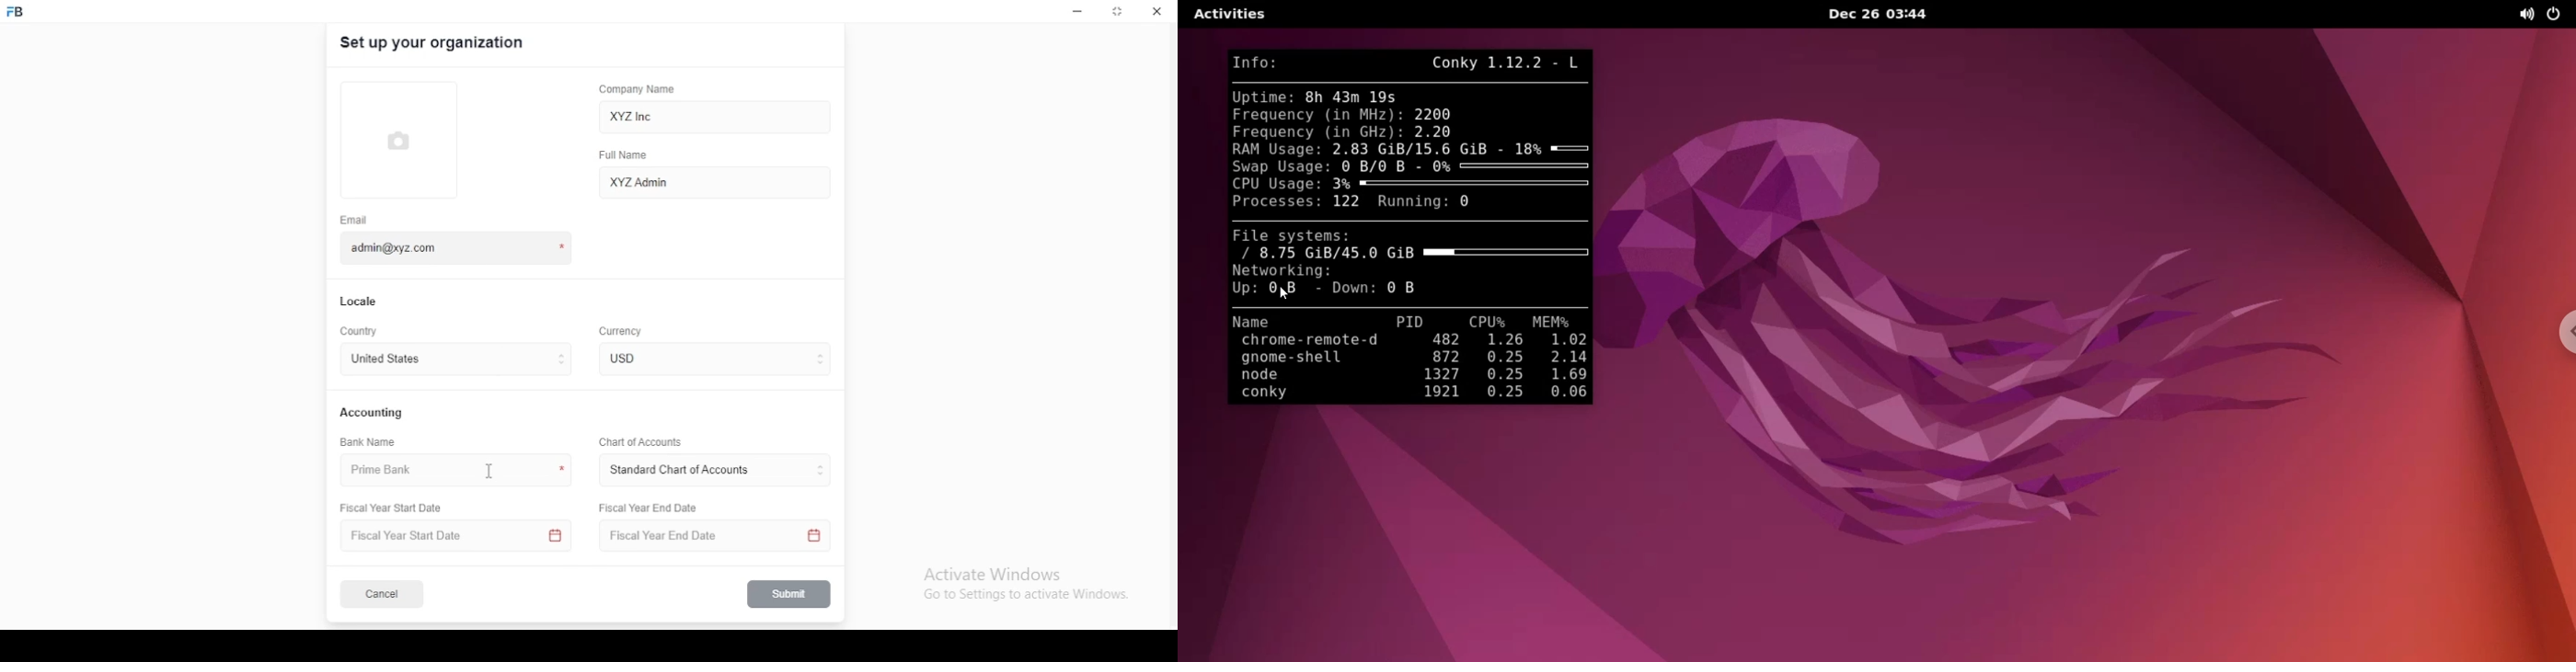 Image resolution: width=2576 pixels, height=672 pixels. I want to click on bank name, so click(369, 442).